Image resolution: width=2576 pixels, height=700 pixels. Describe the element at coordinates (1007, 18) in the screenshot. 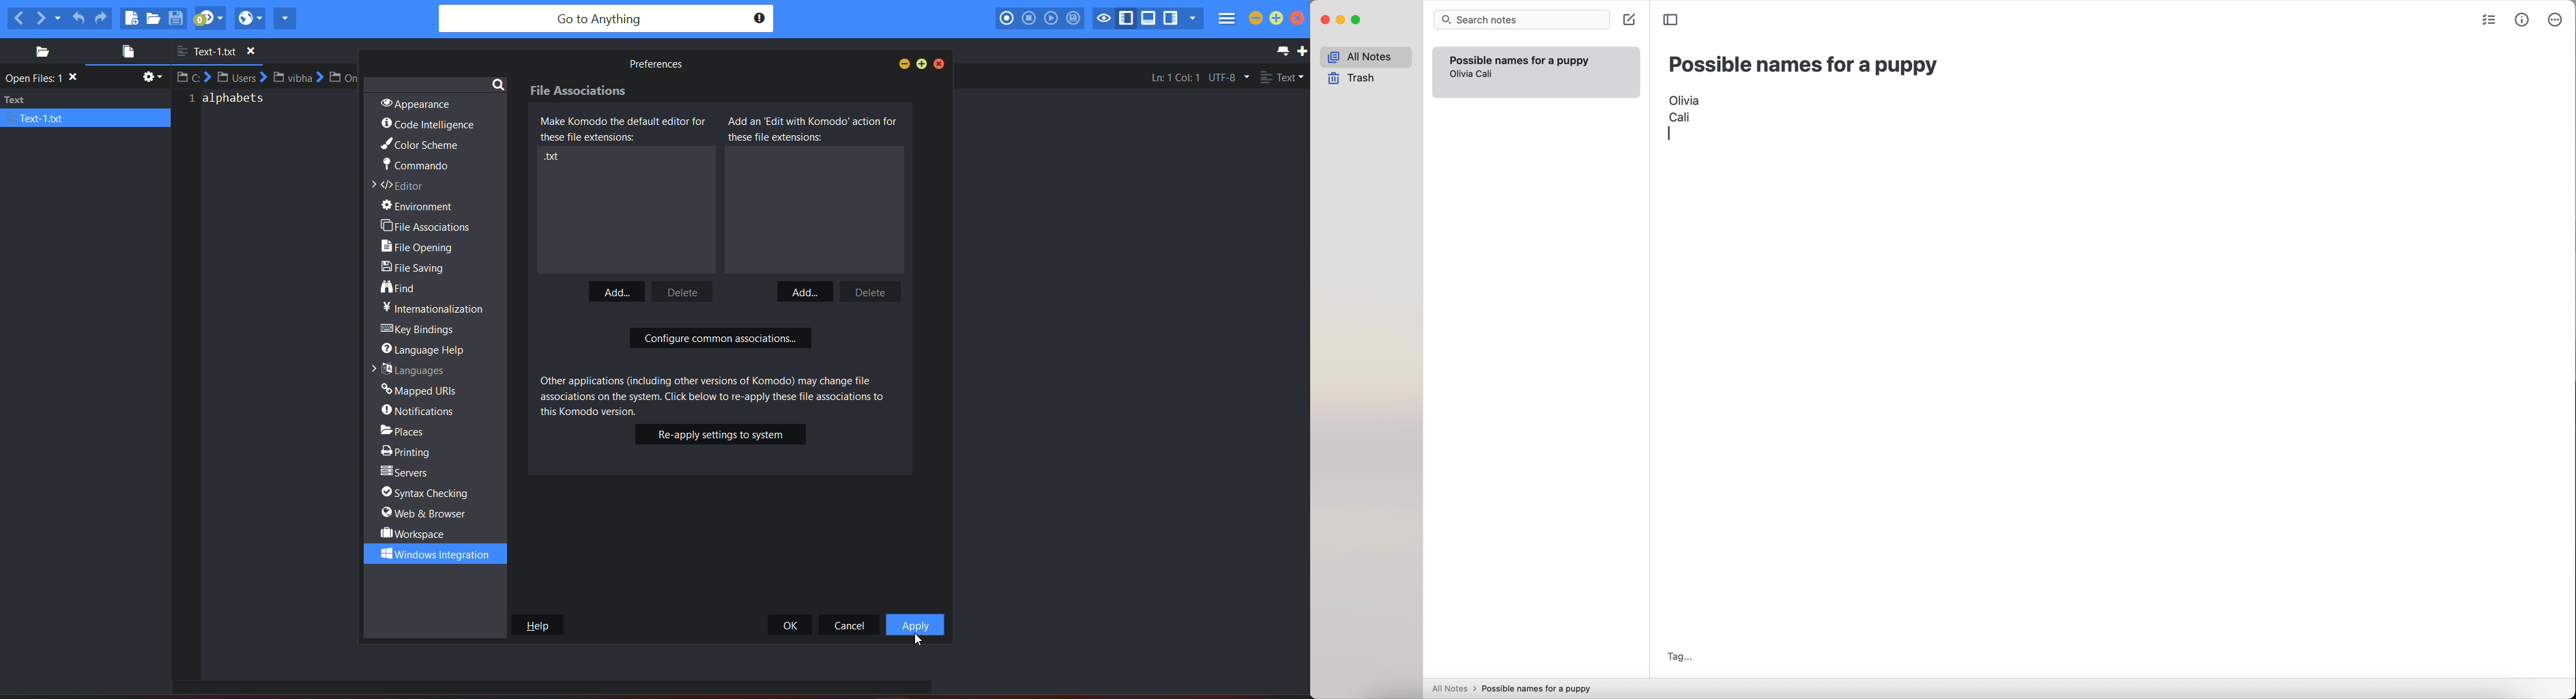

I see `record macro` at that location.